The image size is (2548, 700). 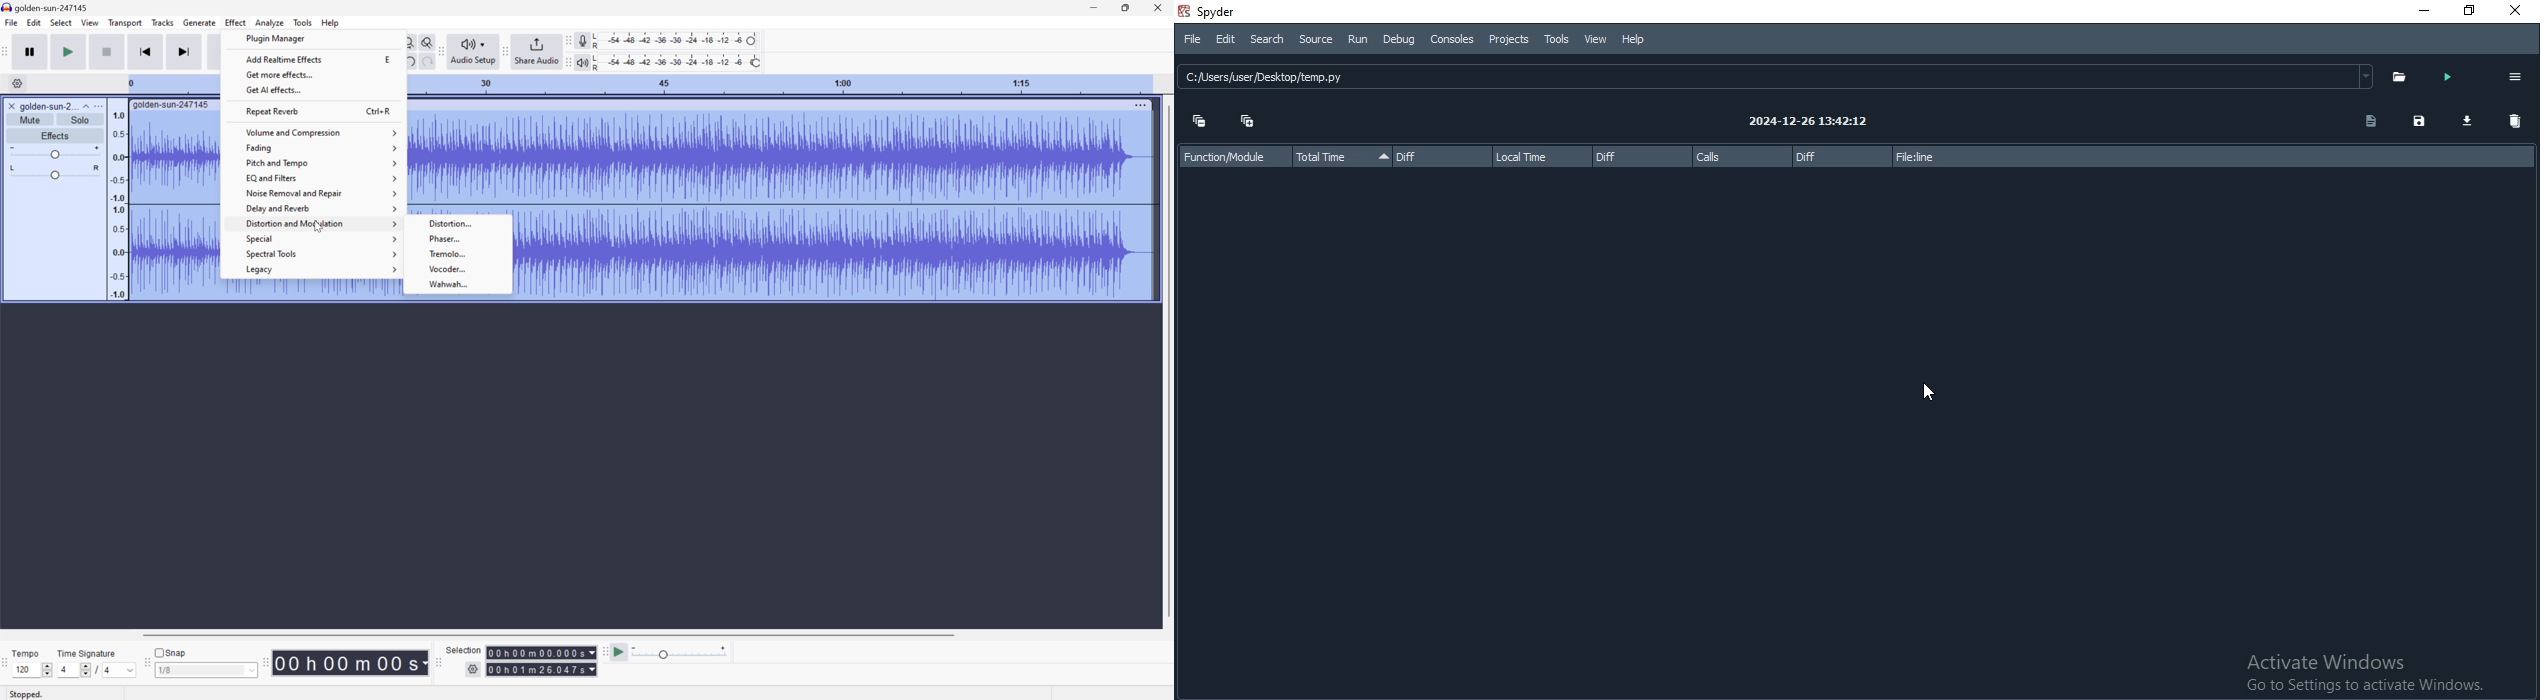 What do you see at coordinates (33, 22) in the screenshot?
I see `Edit` at bounding box center [33, 22].